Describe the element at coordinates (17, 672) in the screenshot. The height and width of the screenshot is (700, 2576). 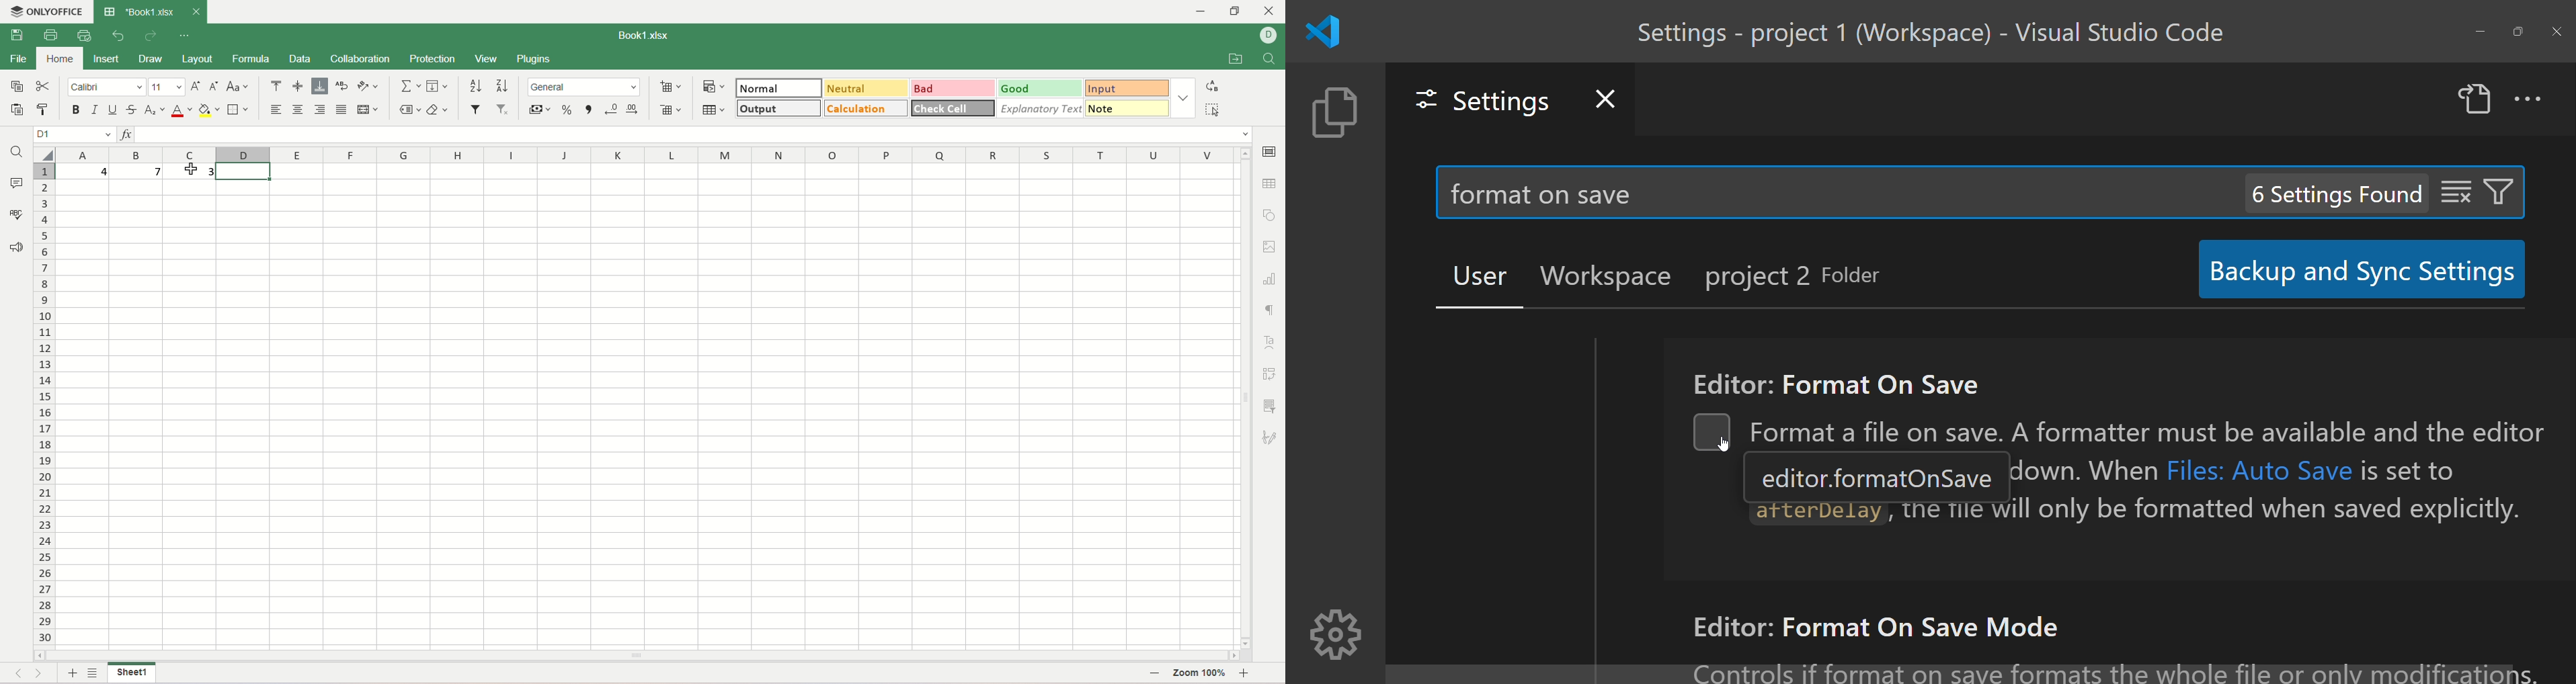
I see `previous` at that location.